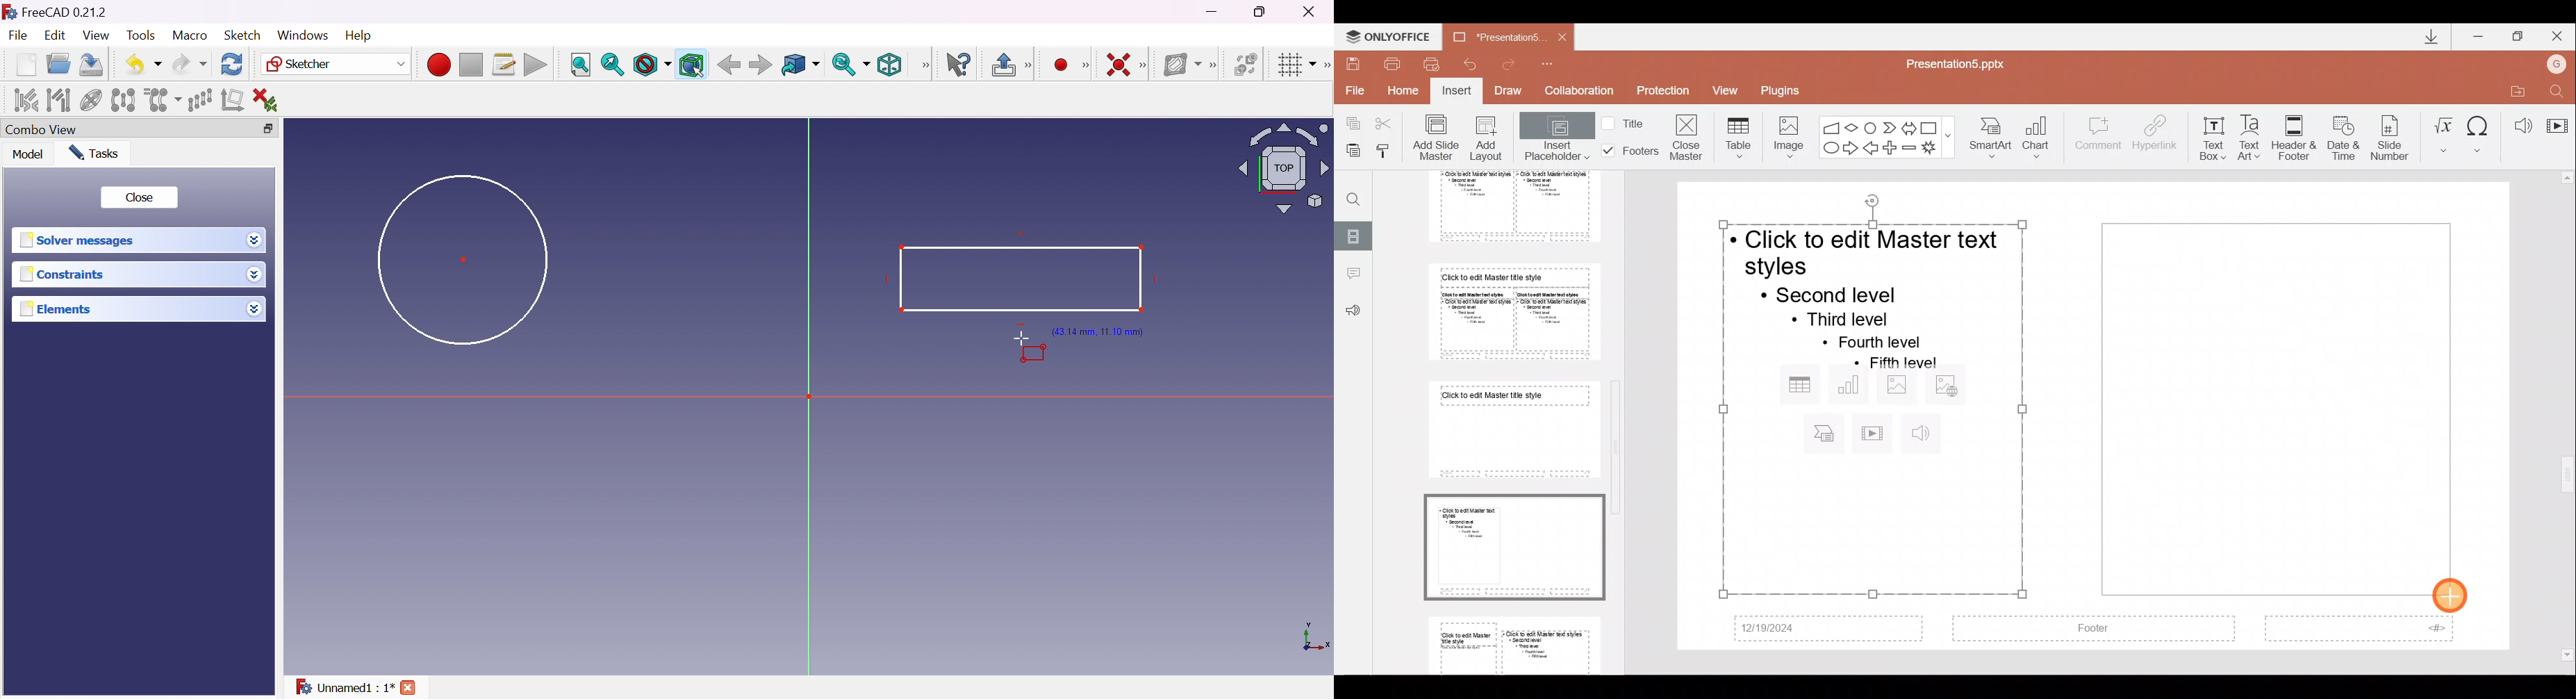 This screenshot has width=2576, height=700. Describe the element at coordinates (2451, 594) in the screenshot. I see `Cursor on placeholder` at that location.